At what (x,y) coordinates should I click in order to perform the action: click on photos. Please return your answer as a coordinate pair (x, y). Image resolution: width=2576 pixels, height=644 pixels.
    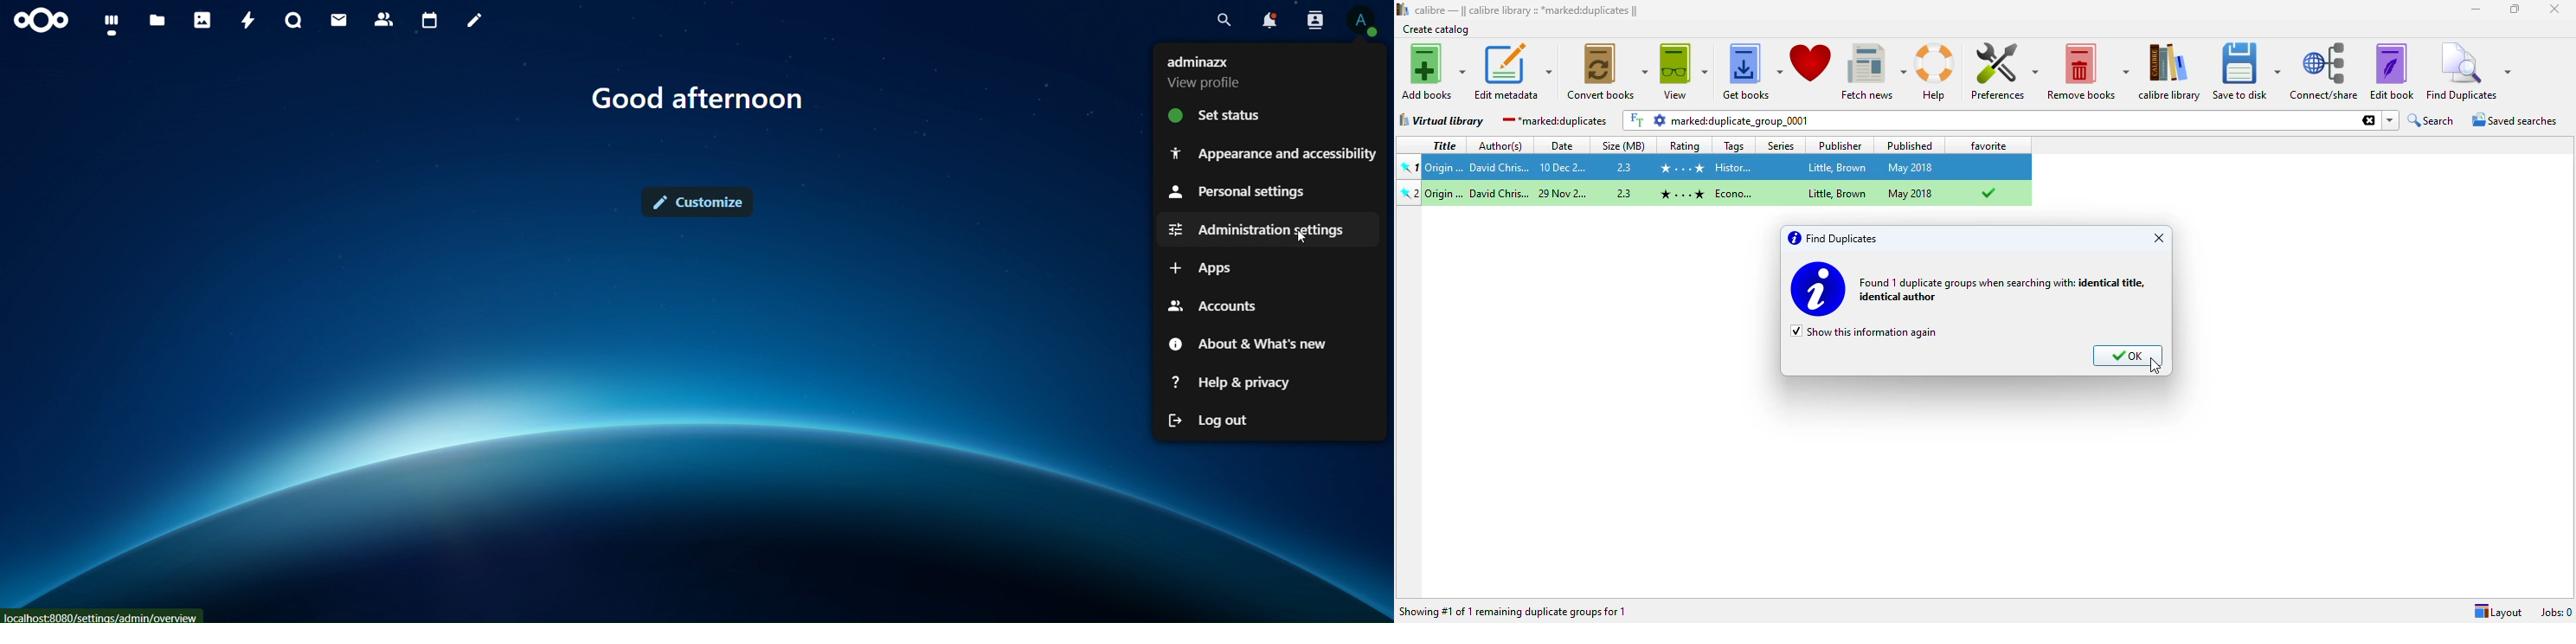
    Looking at the image, I should click on (203, 20).